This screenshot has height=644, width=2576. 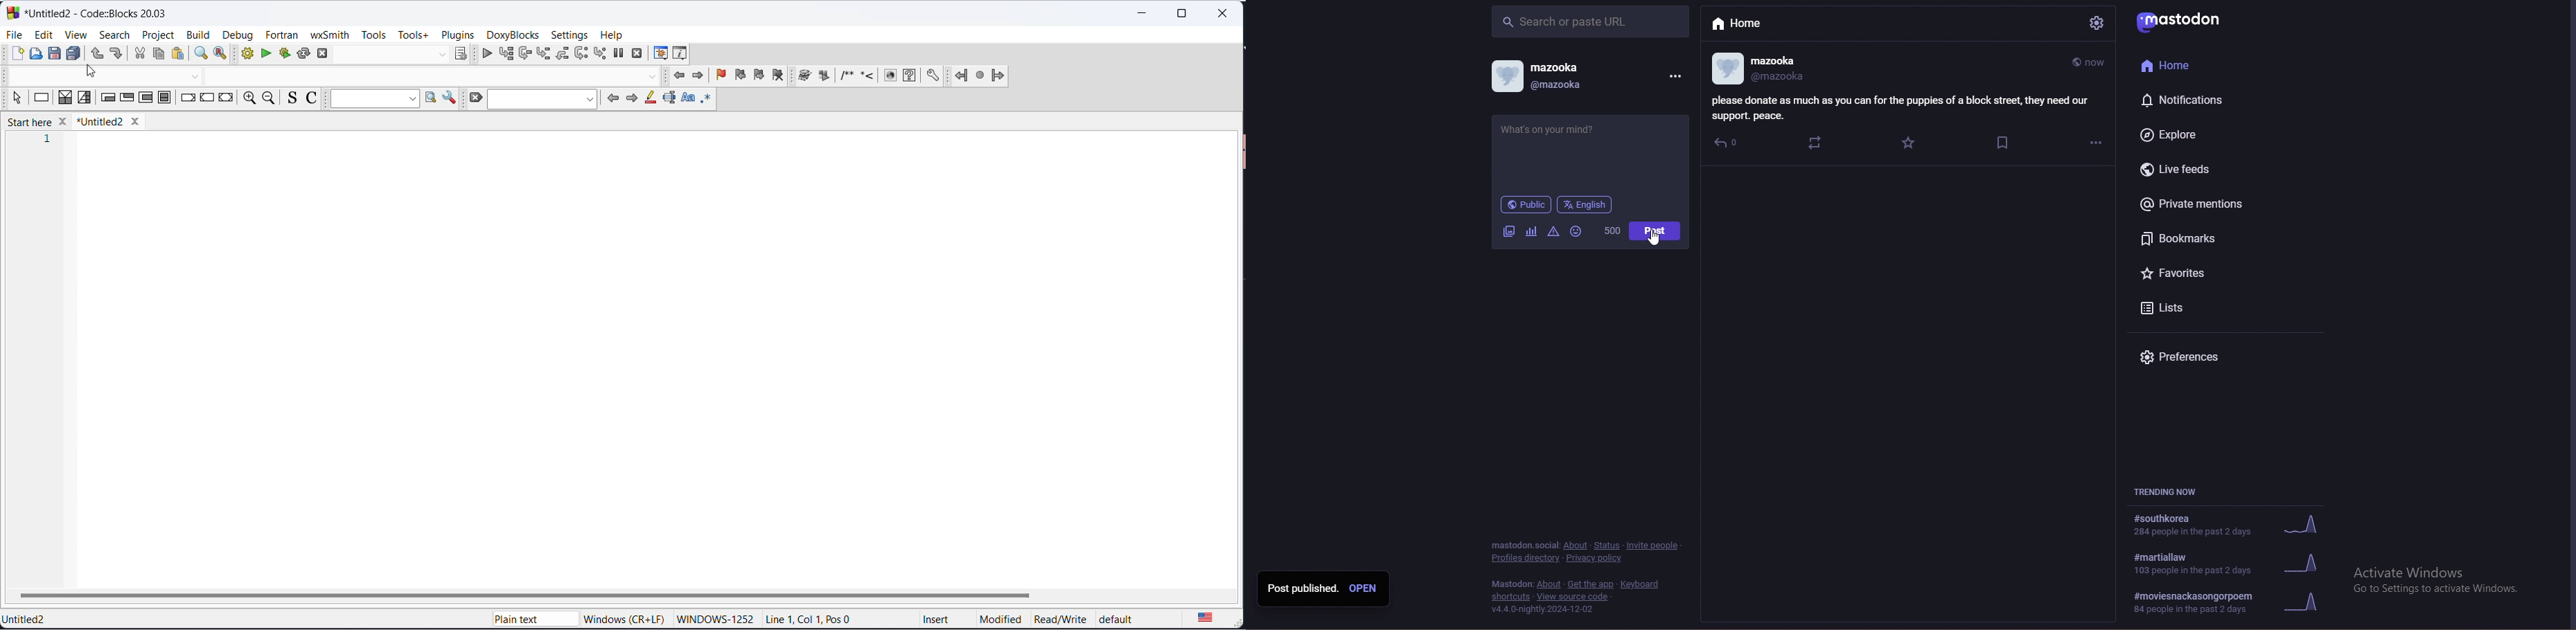 What do you see at coordinates (1613, 231) in the screenshot?
I see `worf count` at bounding box center [1613, 231].